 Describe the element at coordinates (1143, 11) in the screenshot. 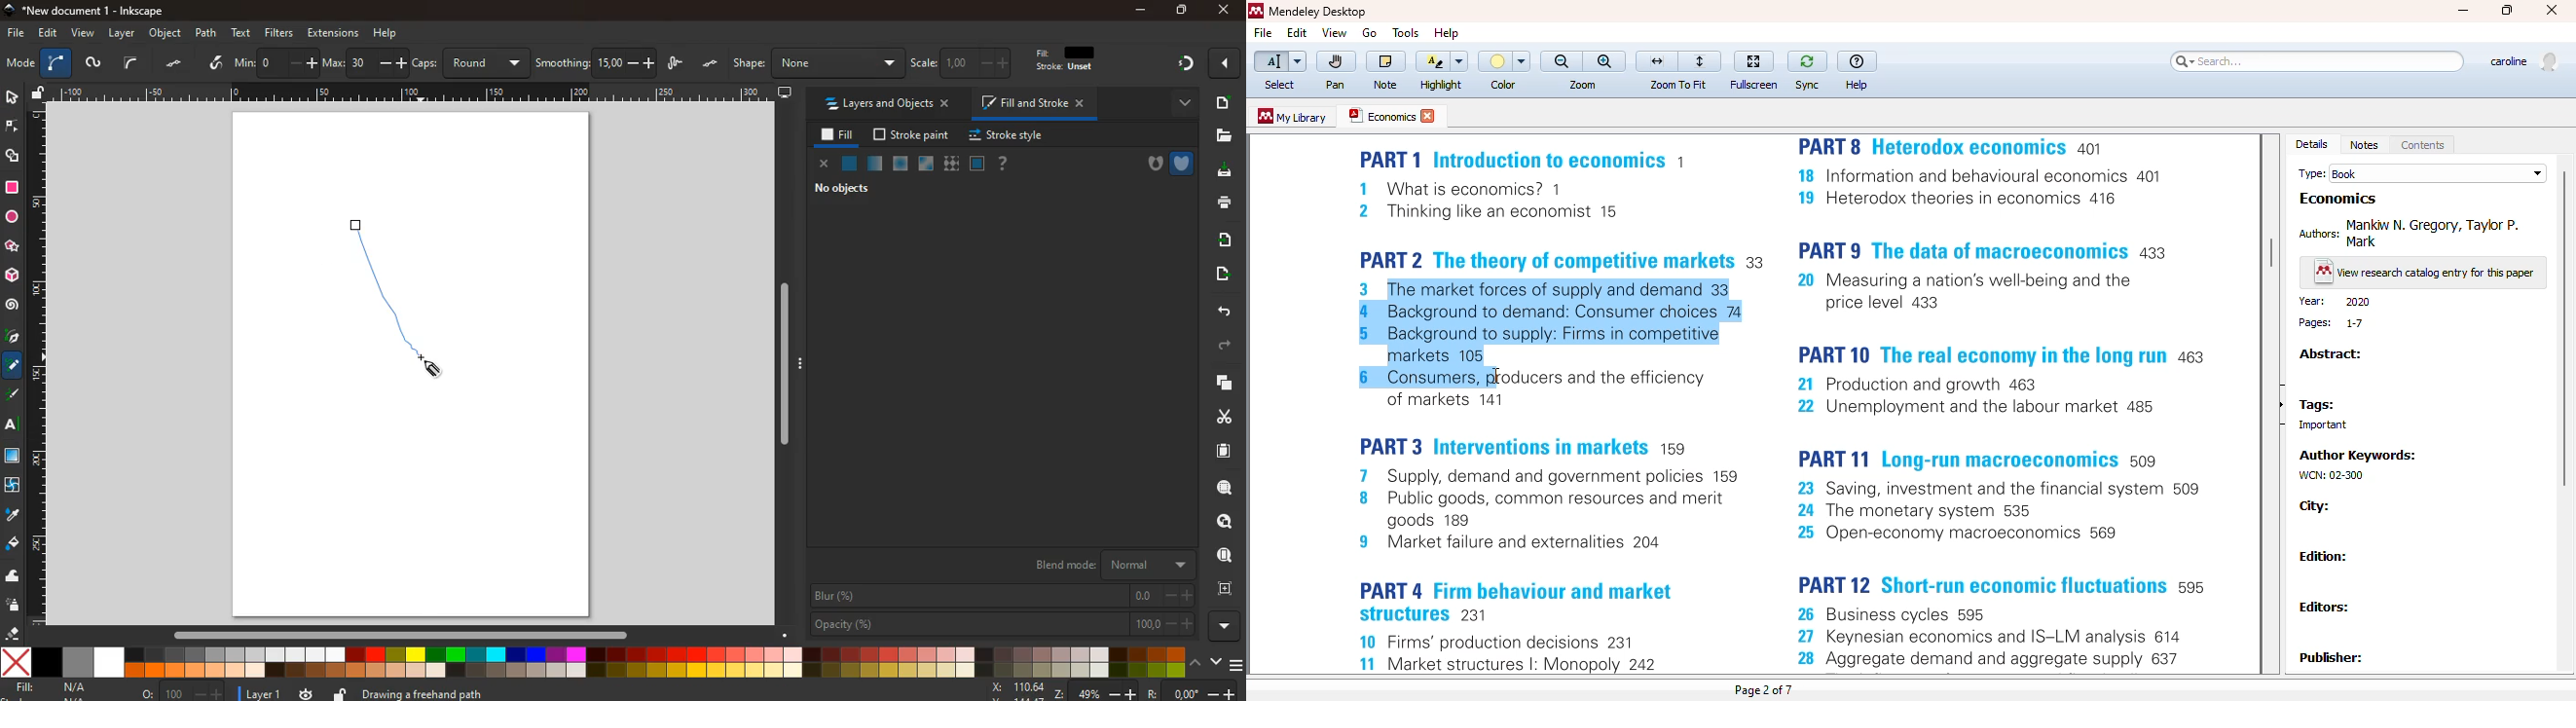

I see `minimize` at that location.